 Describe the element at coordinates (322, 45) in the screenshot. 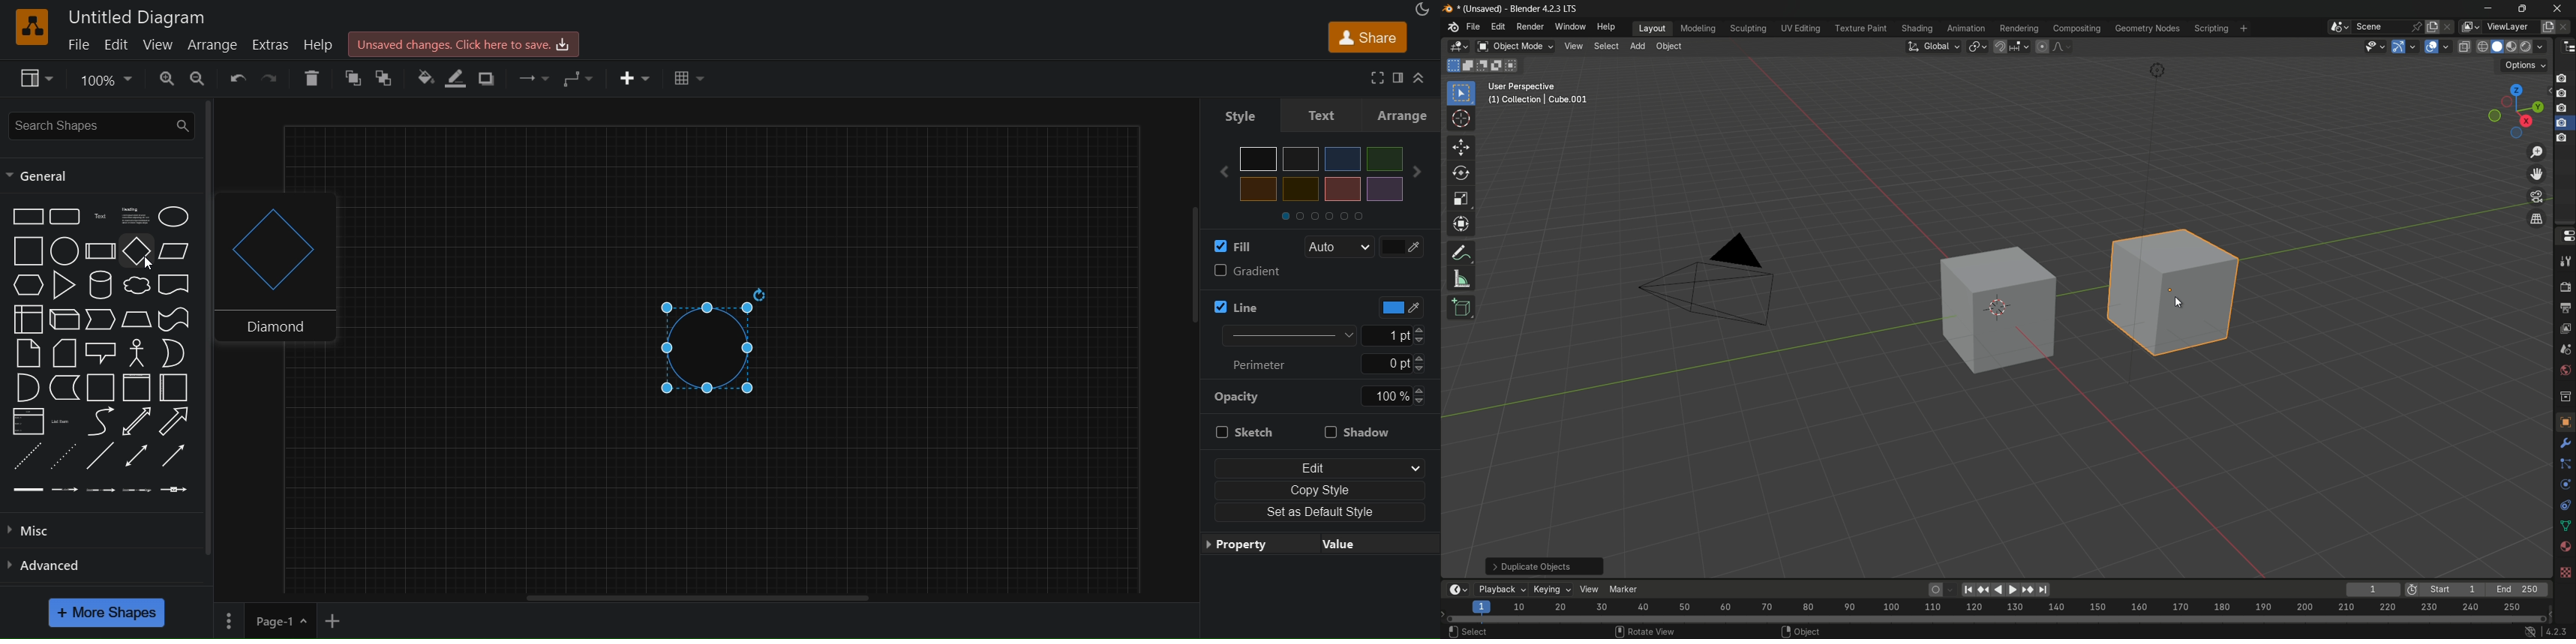

I see `help` at that location.